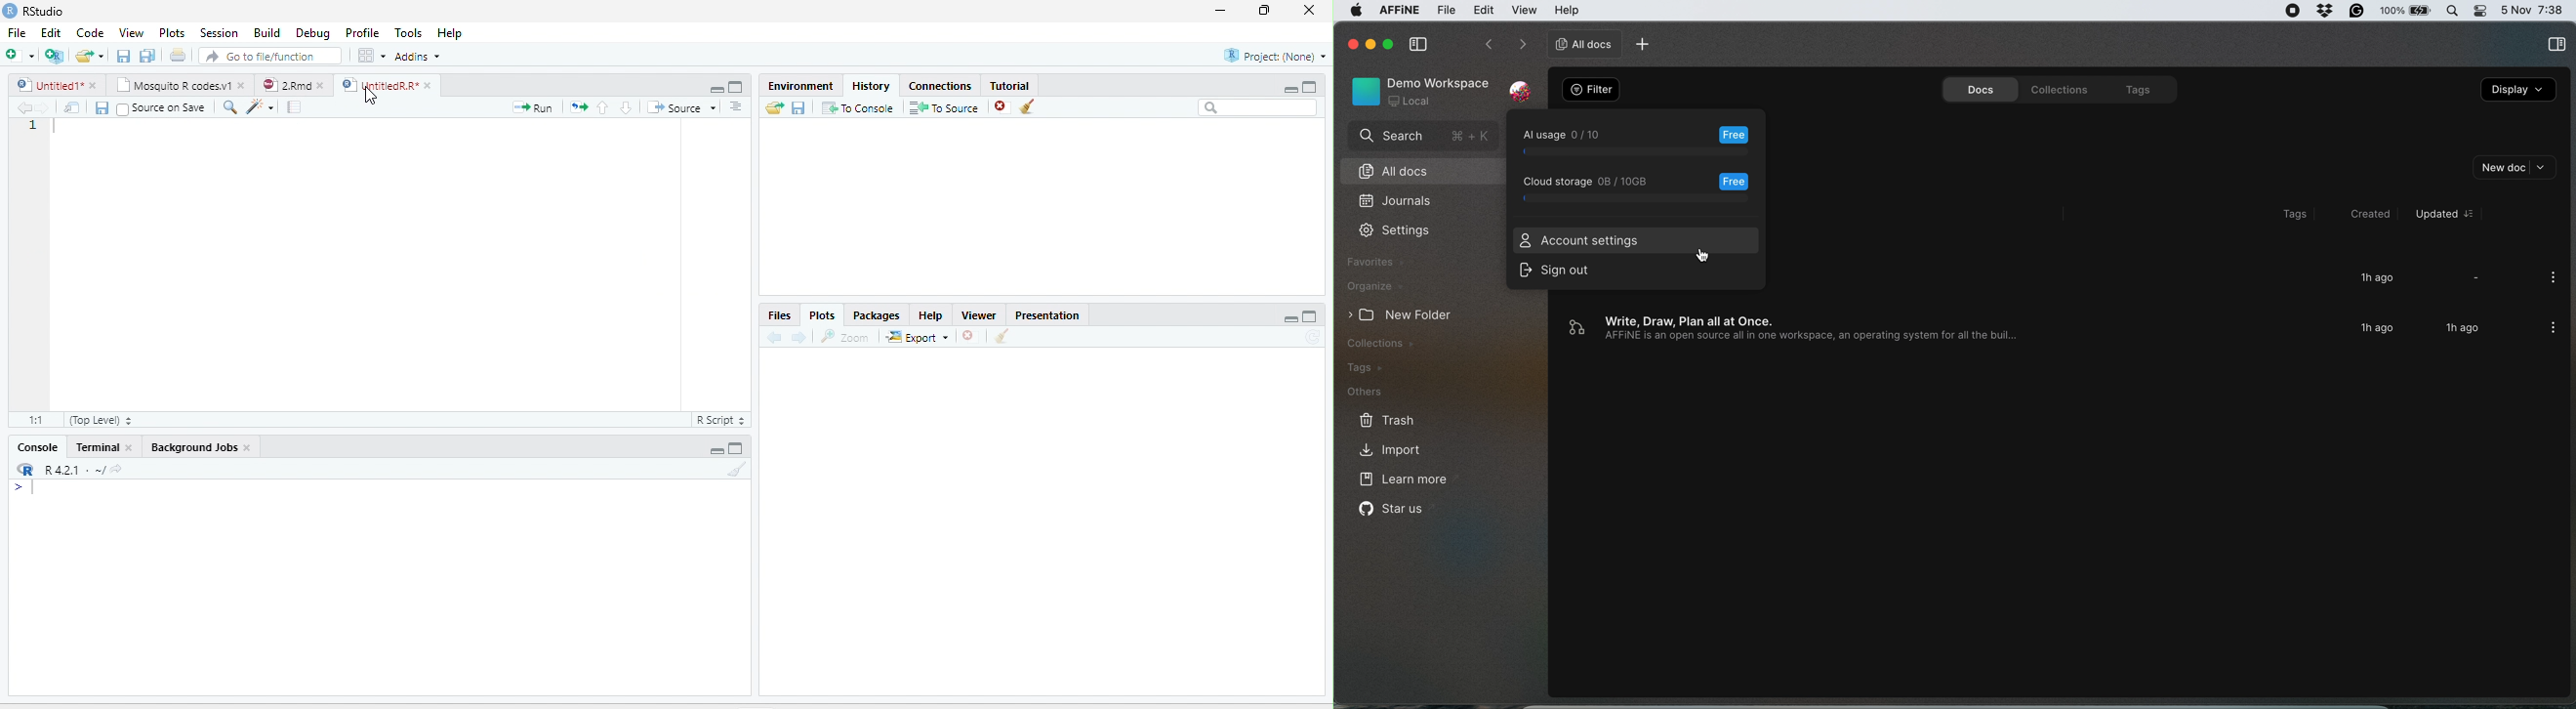 The width and height of the screenshot is (2576, 728). Describe the element at coordinates (2298, 215) in the screenshot. I see `tags` at that location.